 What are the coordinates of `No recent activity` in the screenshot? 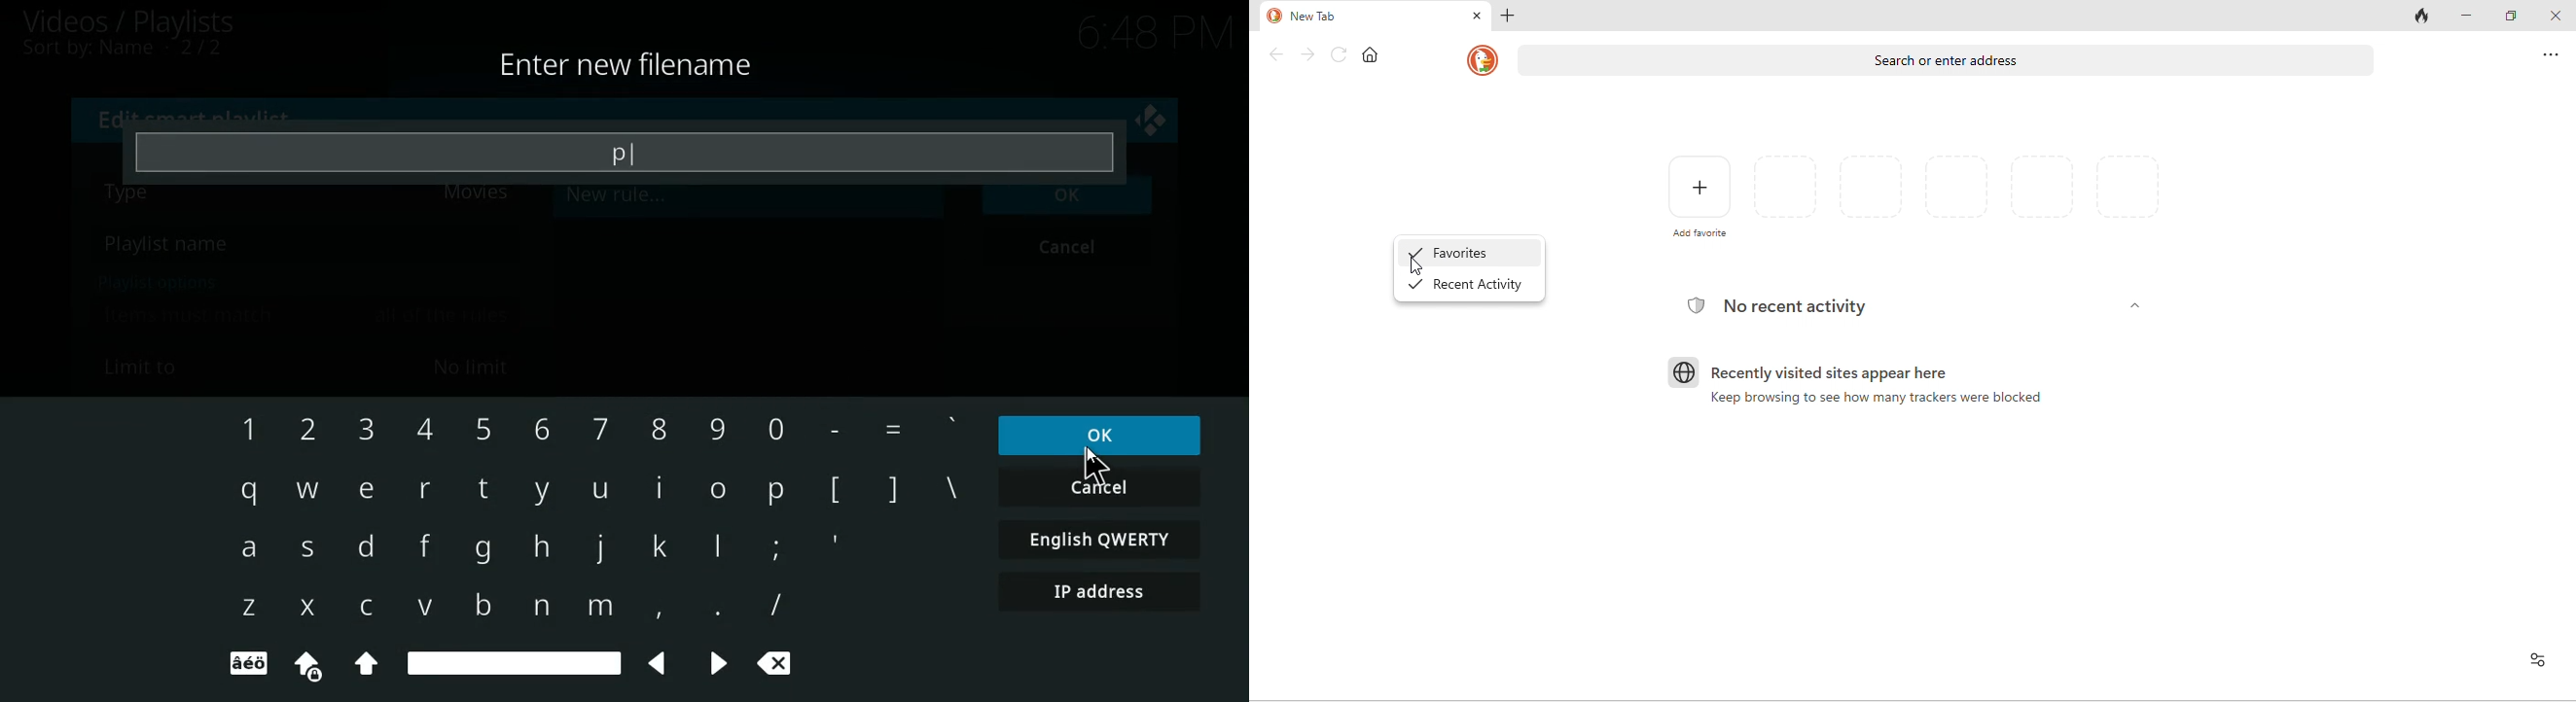 It's located at (1798, 305).